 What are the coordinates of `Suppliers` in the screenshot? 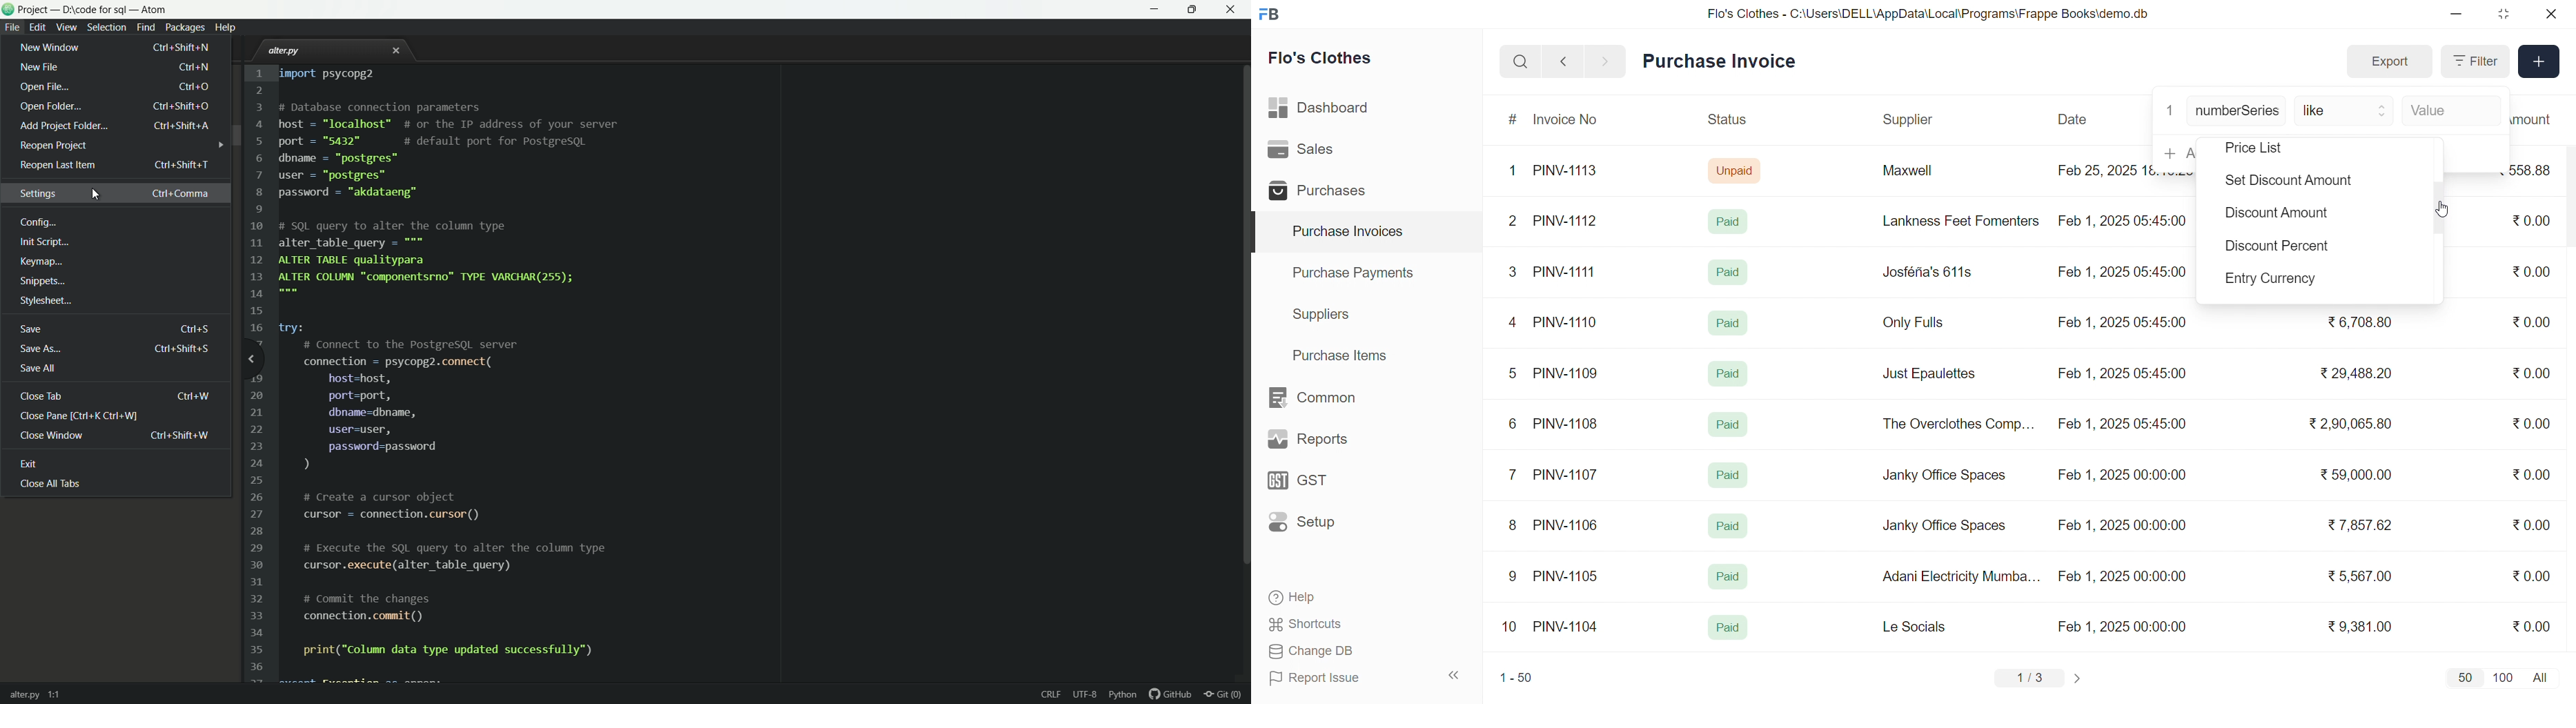 It's located at (1324, 314).